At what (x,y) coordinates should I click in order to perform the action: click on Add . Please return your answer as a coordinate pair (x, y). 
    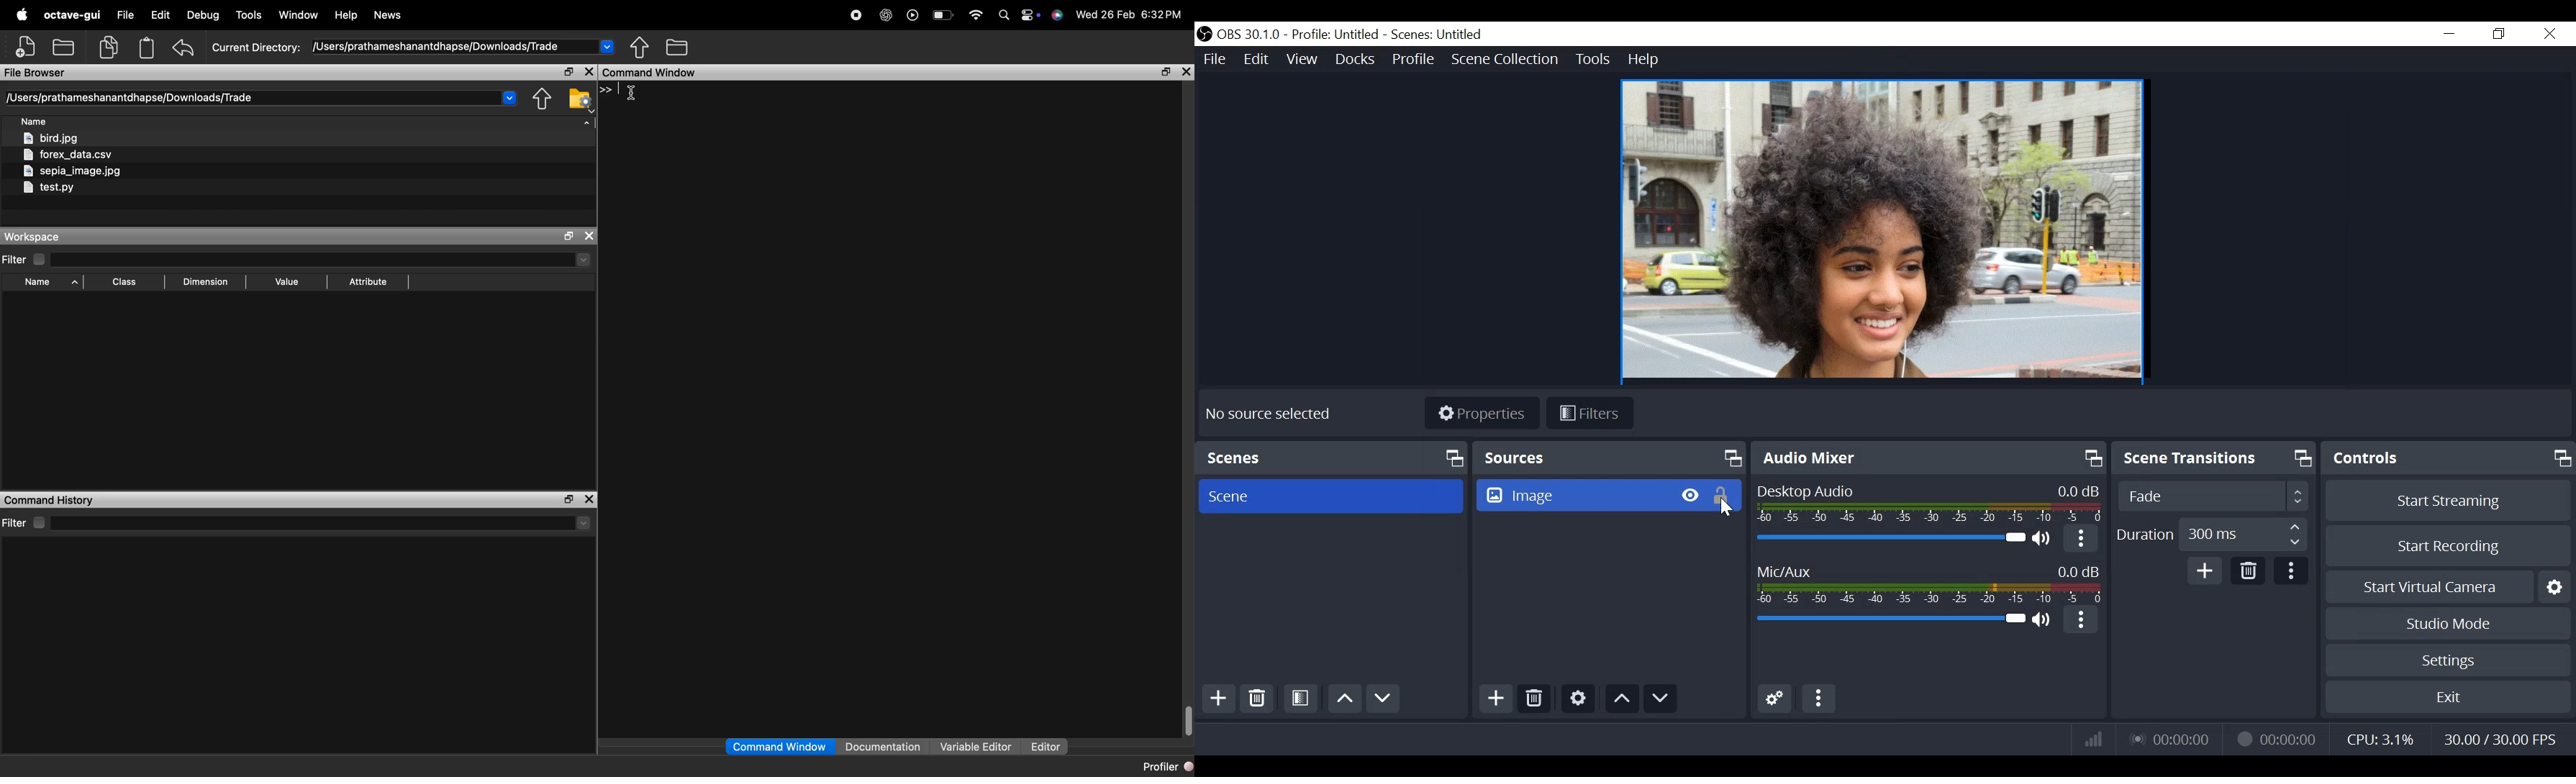
    Looking at the image, I should click on (1496, 701).